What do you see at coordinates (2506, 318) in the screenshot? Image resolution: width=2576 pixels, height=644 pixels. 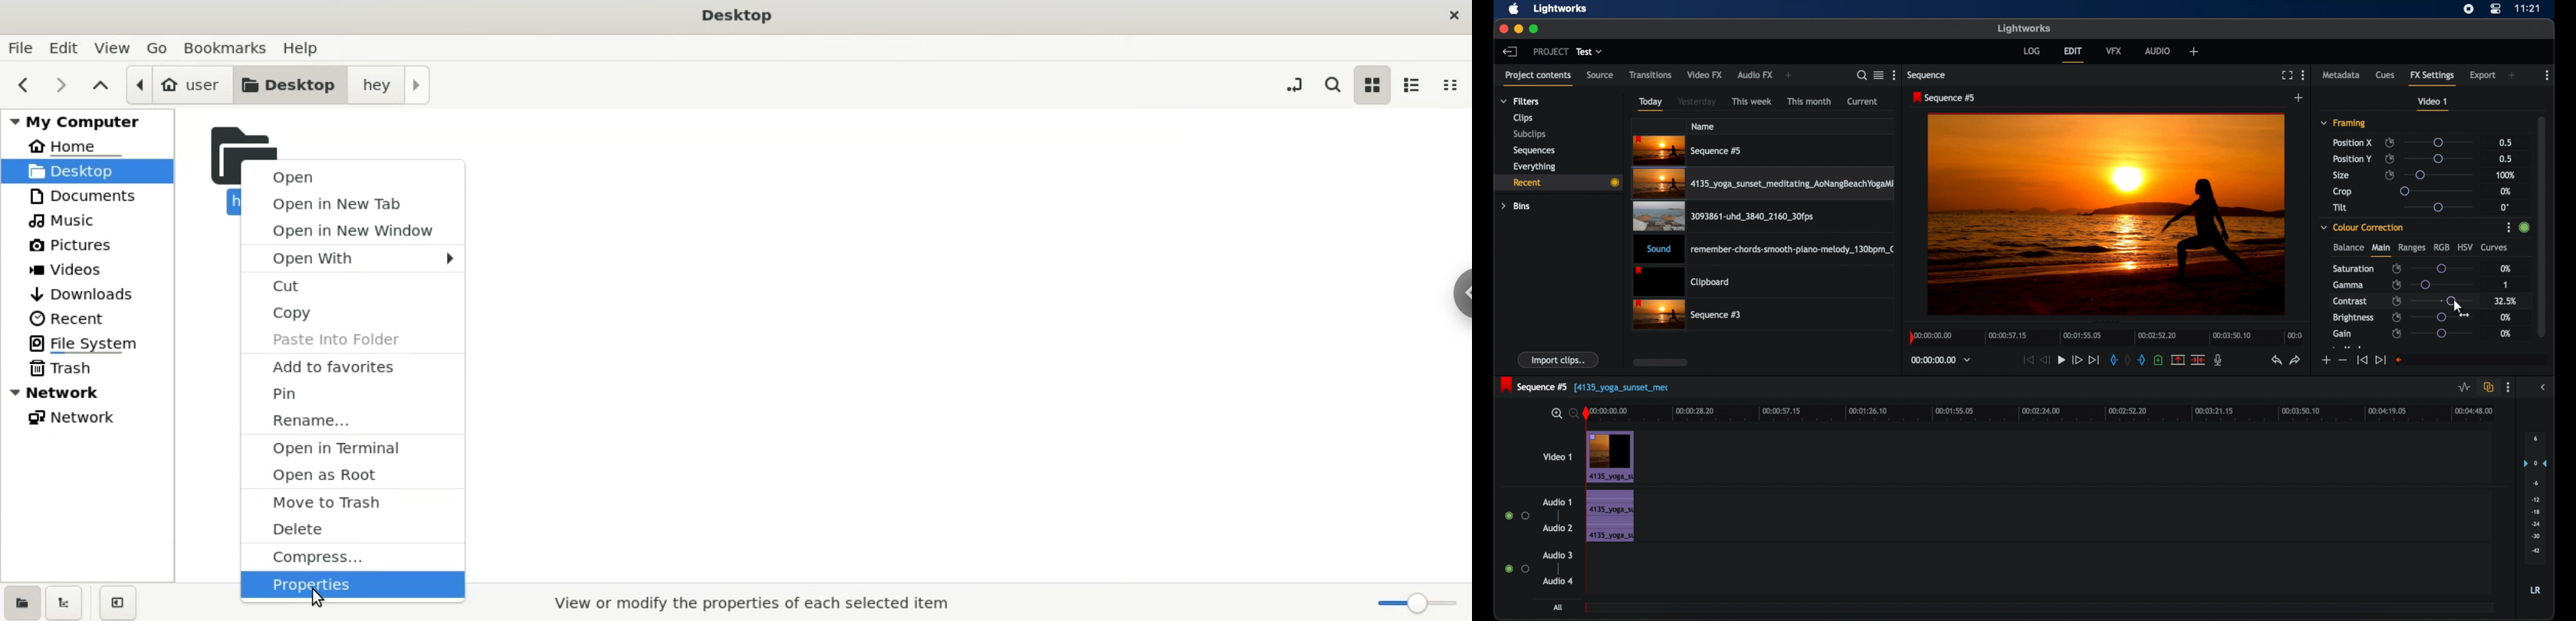 I see `0%` at bounding box center [2506, 318].